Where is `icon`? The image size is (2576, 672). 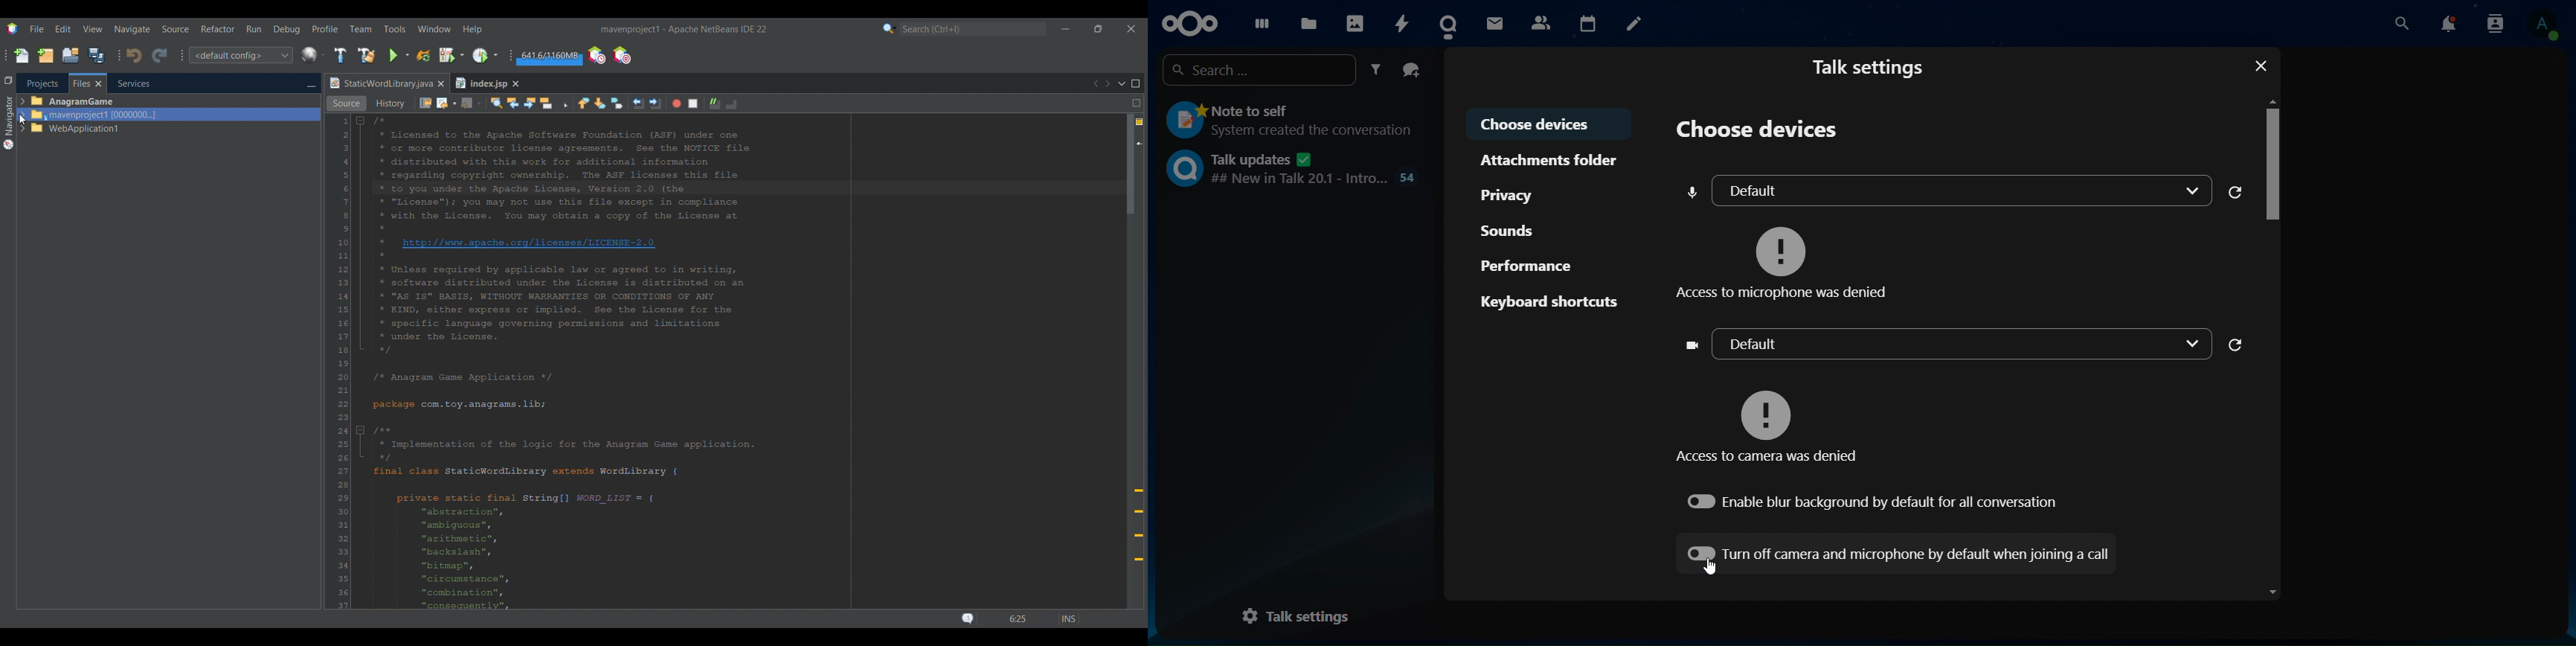
icon is located at coordinates (1189, 25).